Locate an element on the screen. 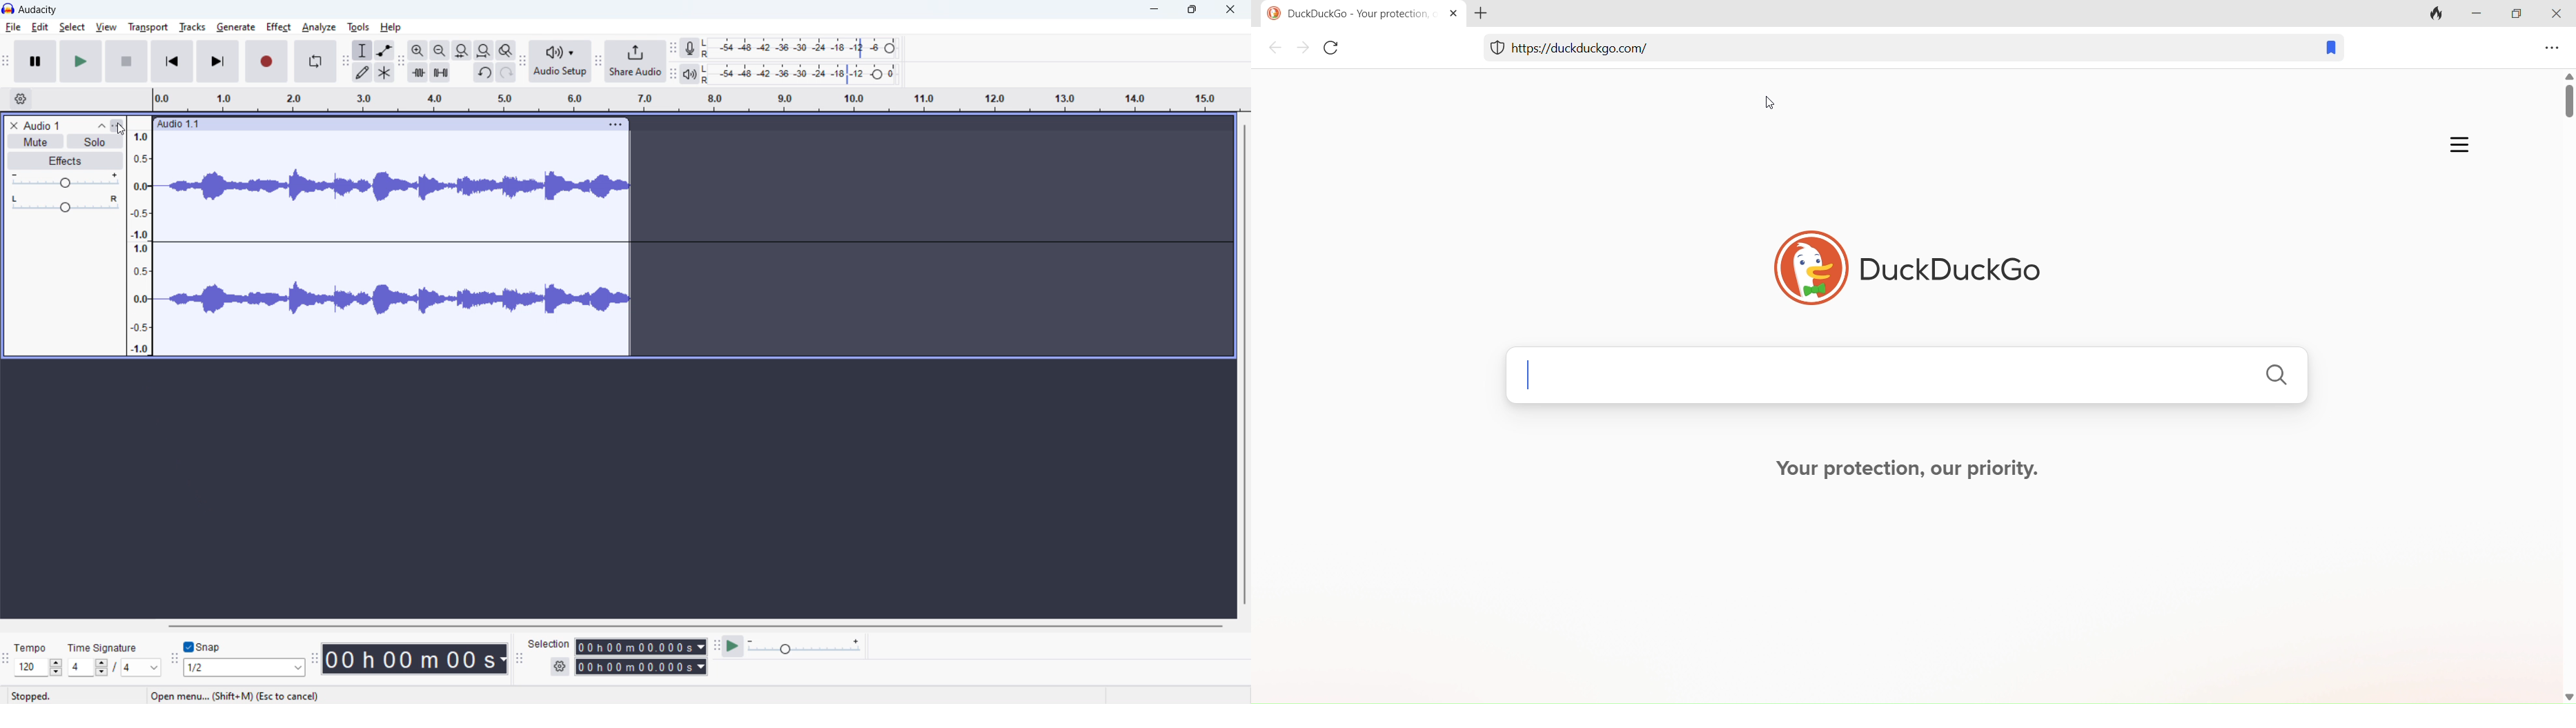 This screenshot has width=2576, height=728. edit toolbar is located at coordinates (402, 61).